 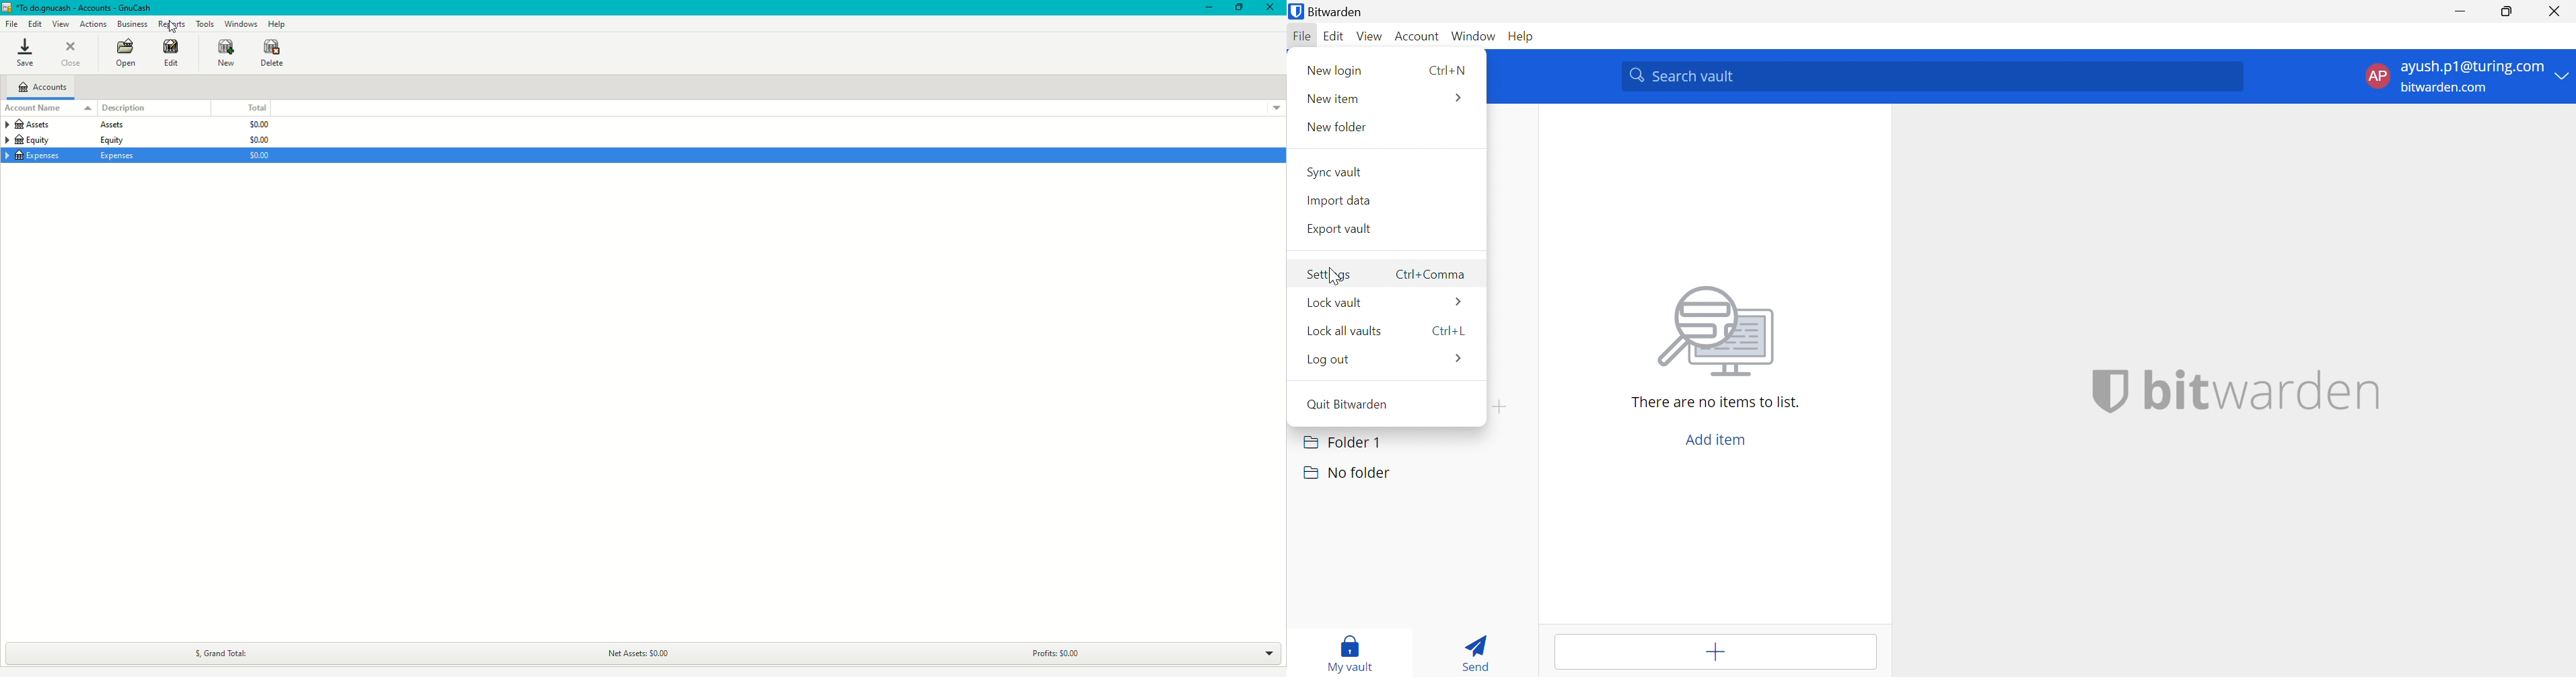 What do you see at coordinates (2507, 12) in the screenshot?
I see `Restore` at bounding box center [2507, 12].